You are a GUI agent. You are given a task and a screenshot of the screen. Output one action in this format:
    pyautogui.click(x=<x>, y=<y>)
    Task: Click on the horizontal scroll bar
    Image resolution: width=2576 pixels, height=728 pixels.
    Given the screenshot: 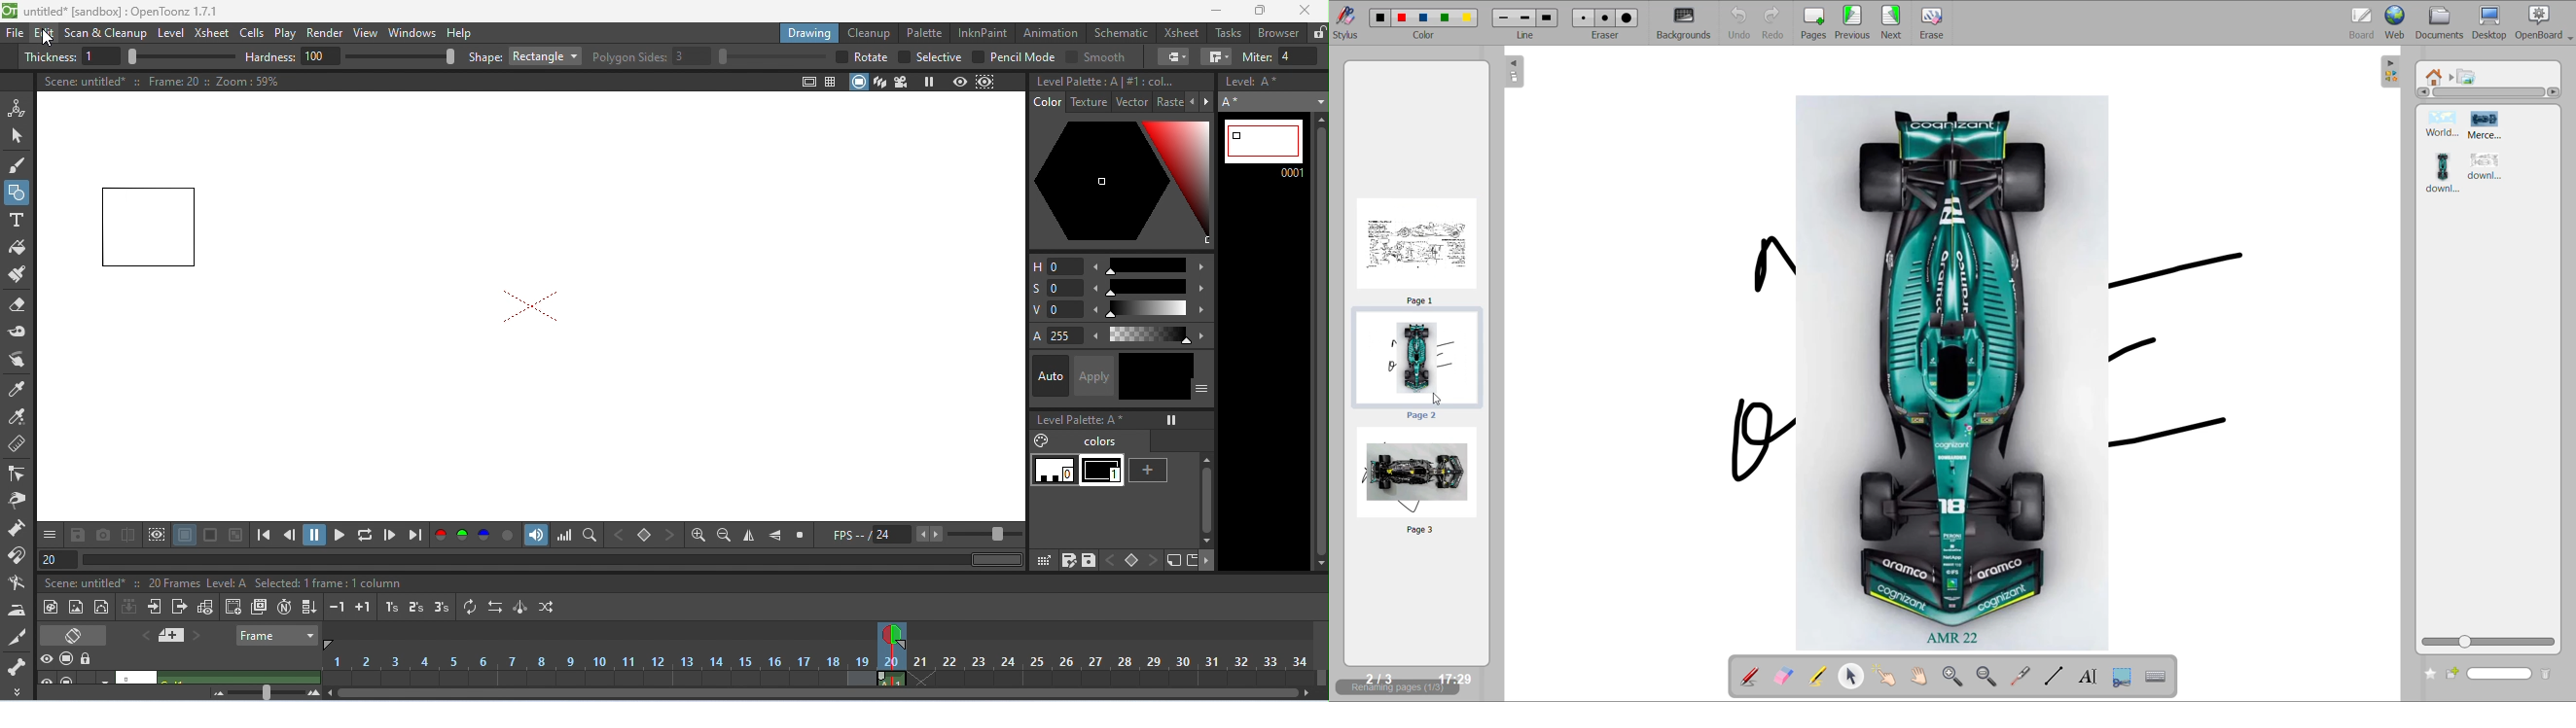 What is the action you would take?
    pyautogui.click(x=822, y=693)
    